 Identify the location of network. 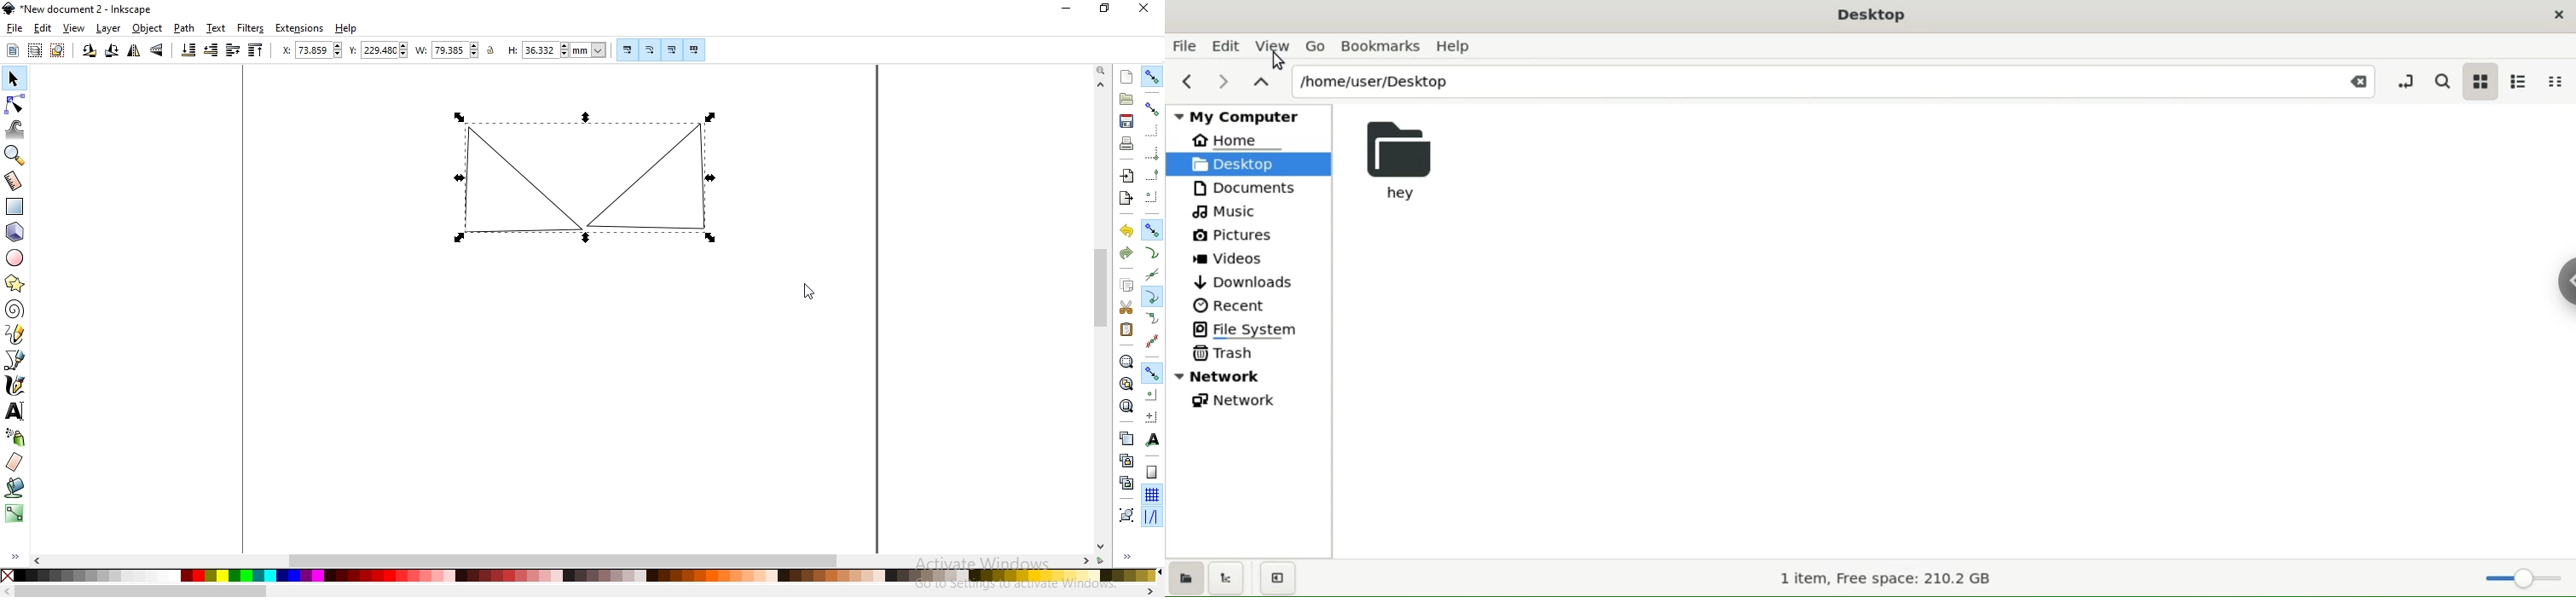
(1240, 401).